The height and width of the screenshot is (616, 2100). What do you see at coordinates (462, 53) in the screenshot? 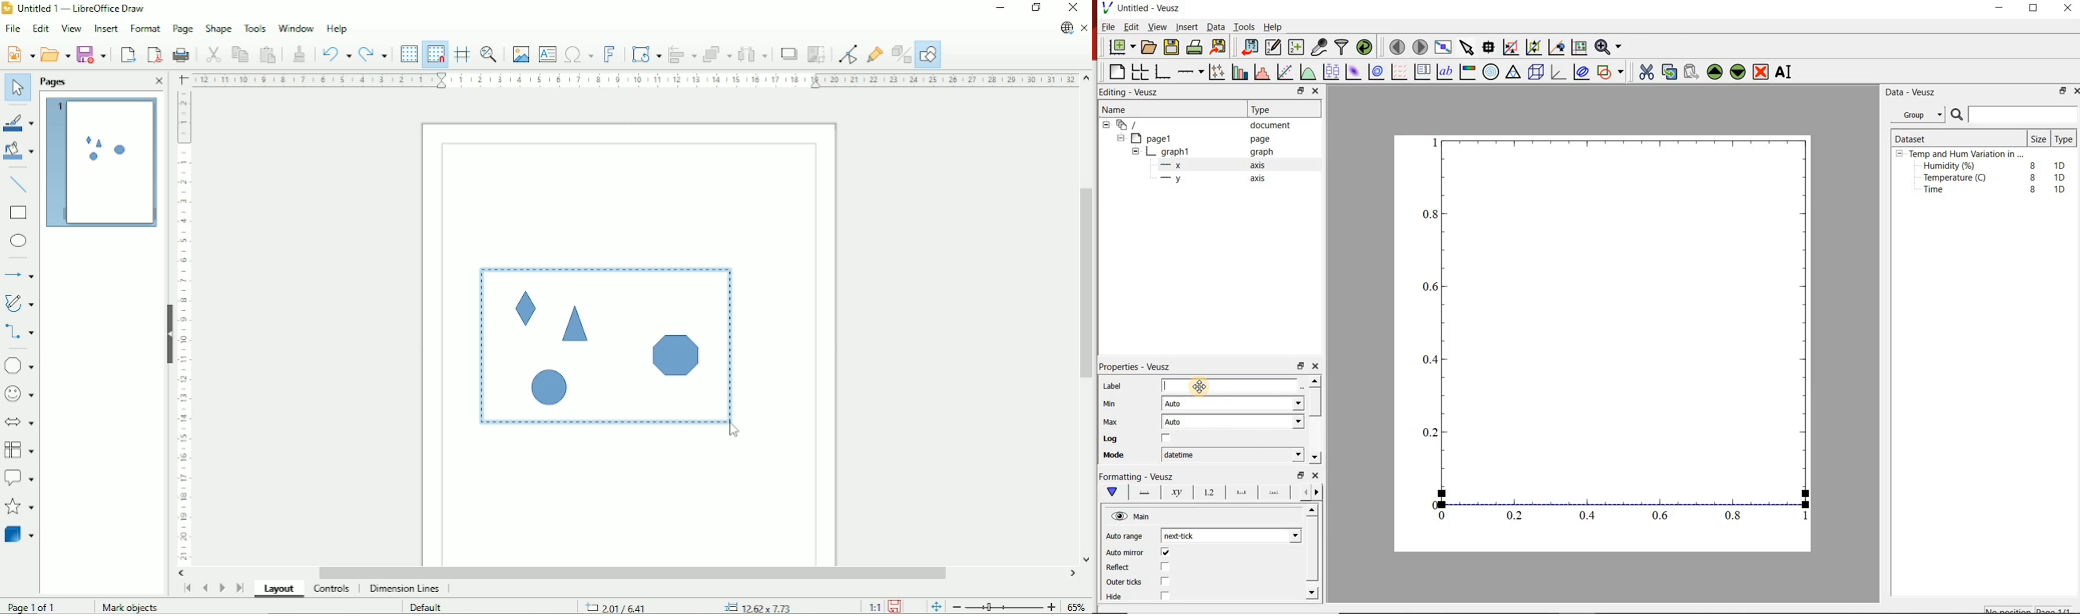
I see `Helplines while moving` at bounding box center [462, 53].